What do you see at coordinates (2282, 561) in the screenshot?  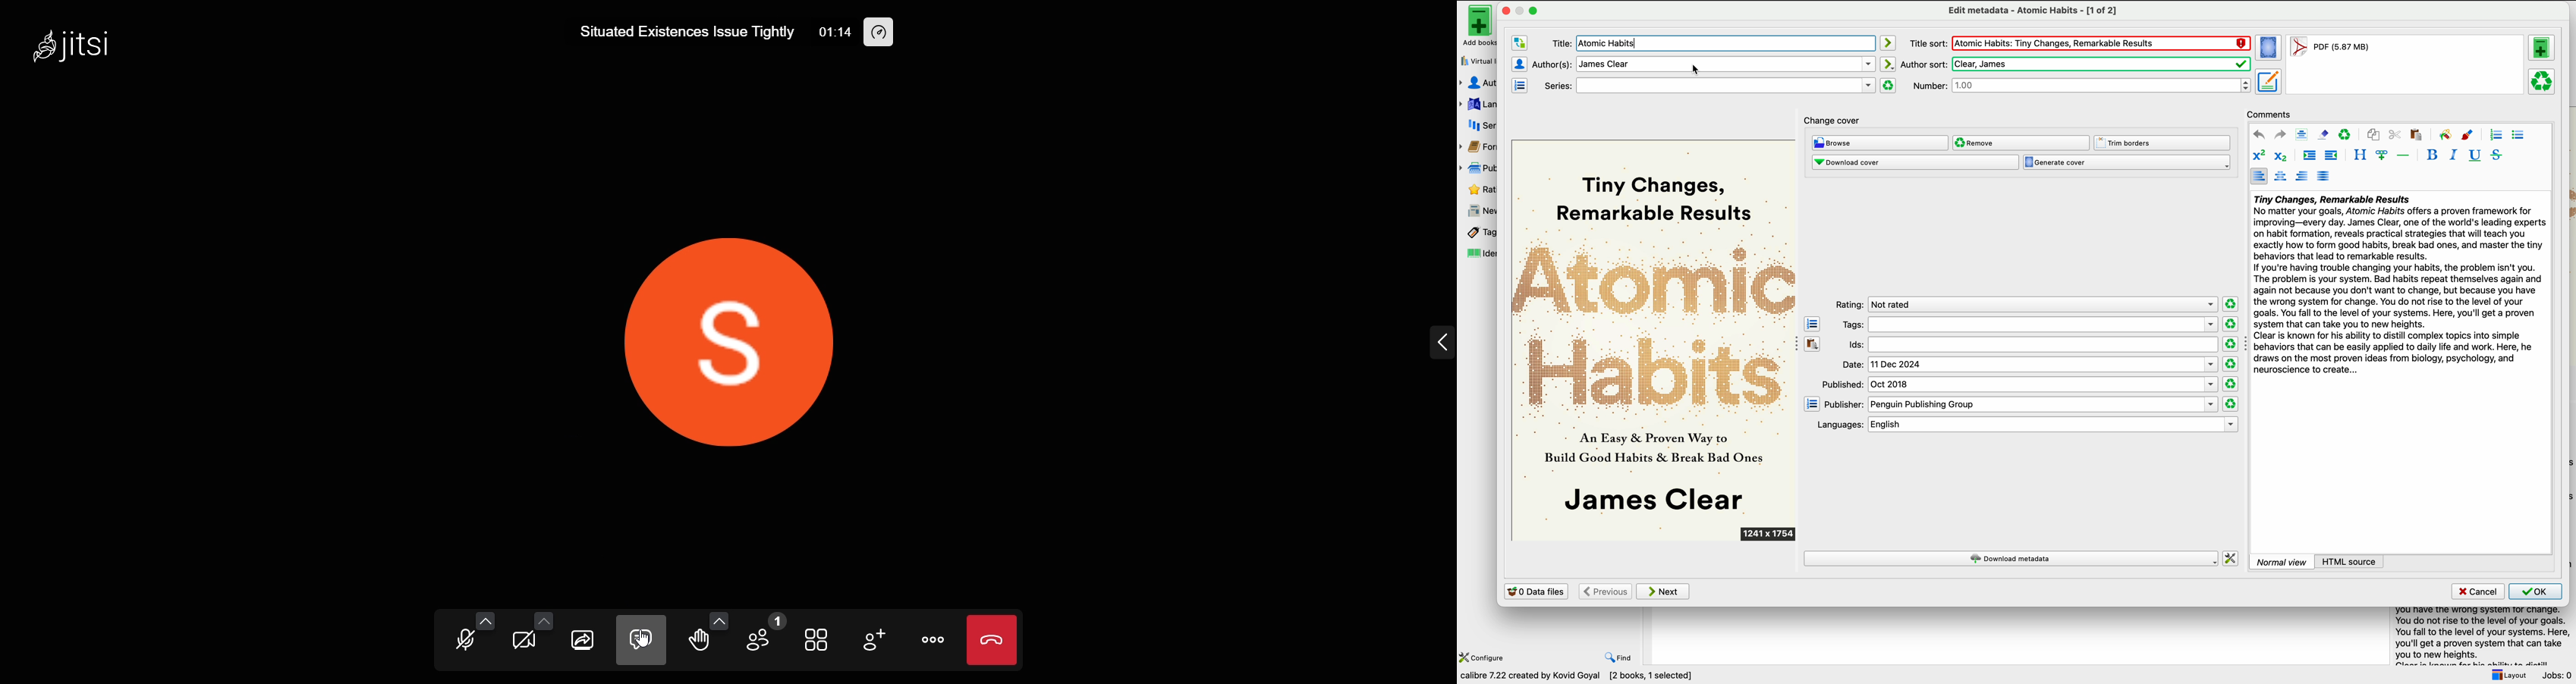 I see `normal view` at bounding box center [2282, 561].